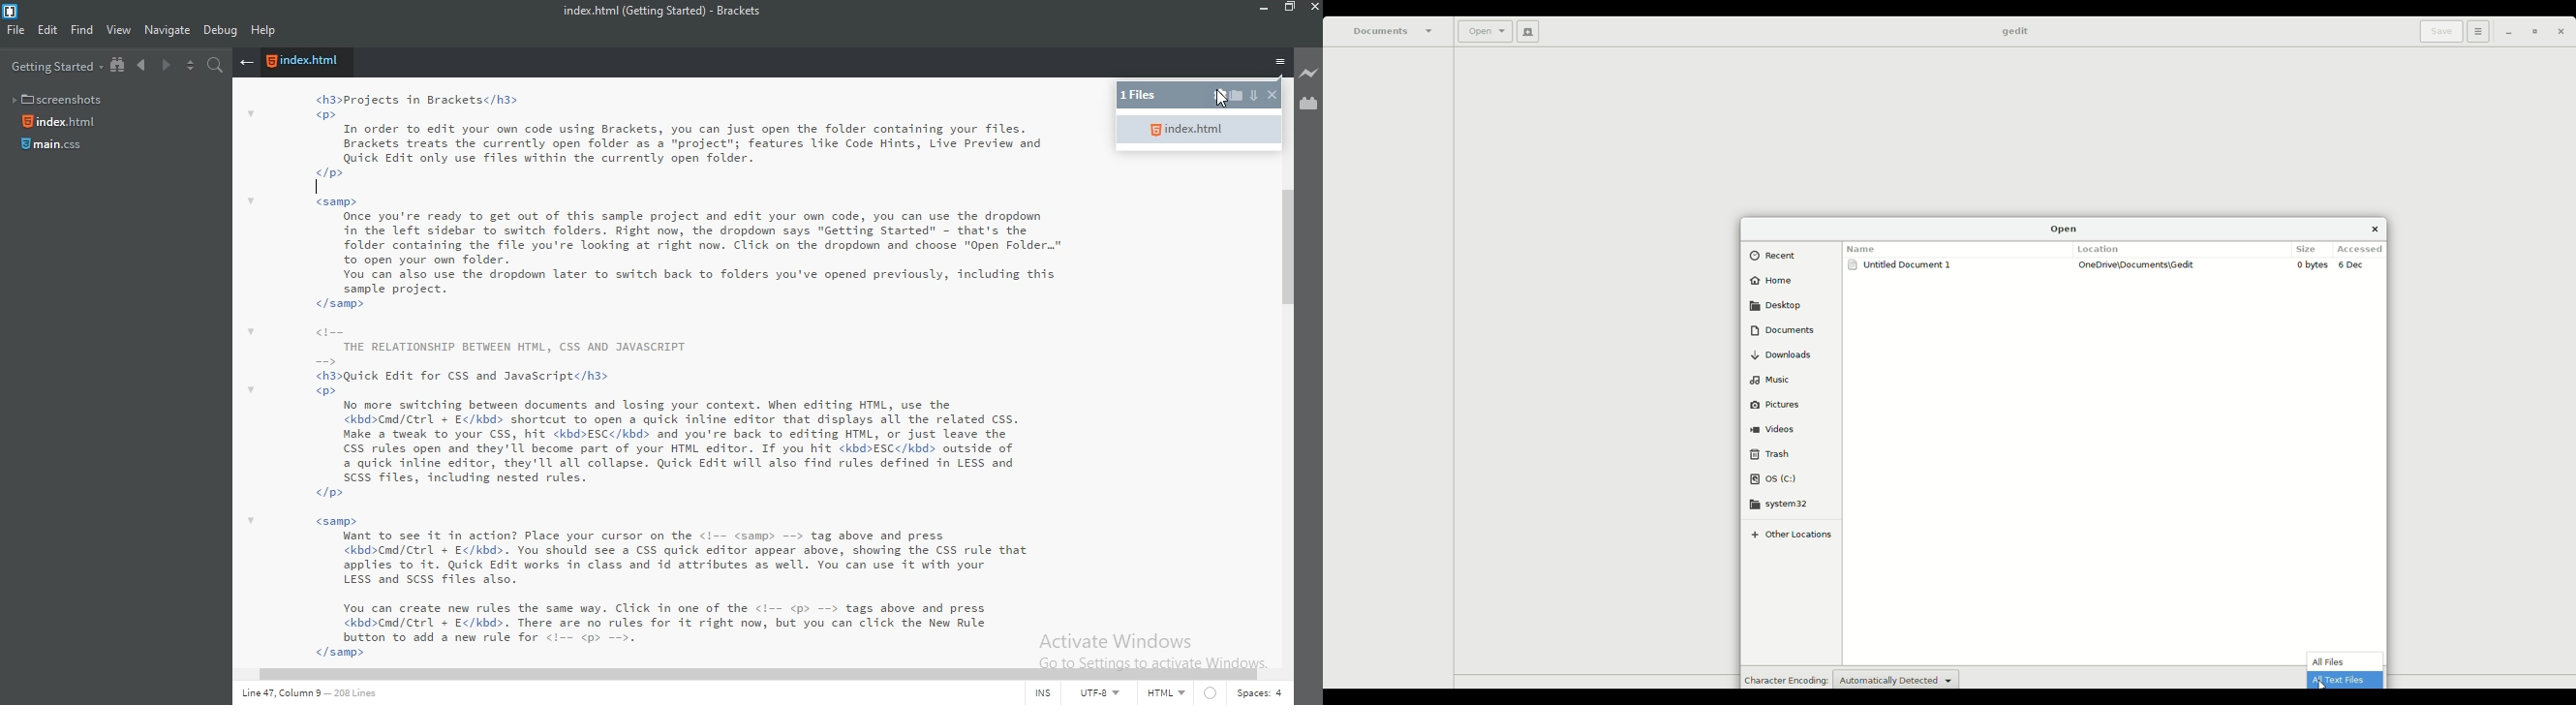 The height and width of the screenshot is (728, 2576). I want to click on cursor on settings, so click(1223, 100).